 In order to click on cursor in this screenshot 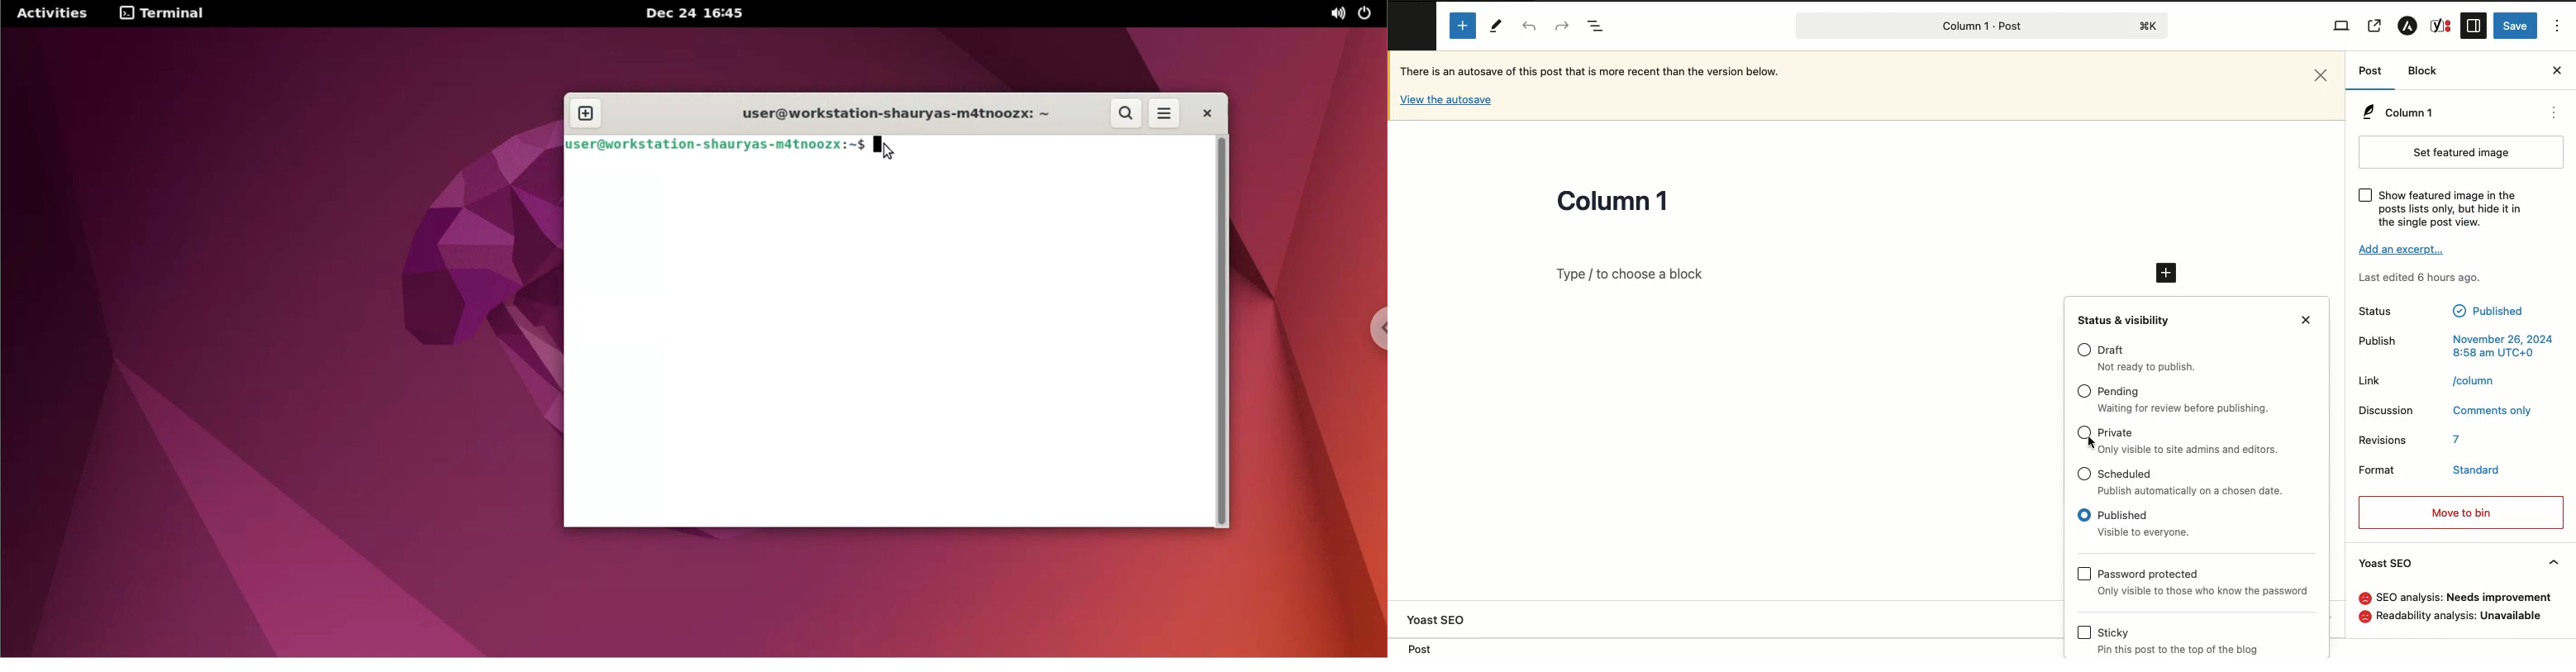, I will do `click(2092, 443)`.